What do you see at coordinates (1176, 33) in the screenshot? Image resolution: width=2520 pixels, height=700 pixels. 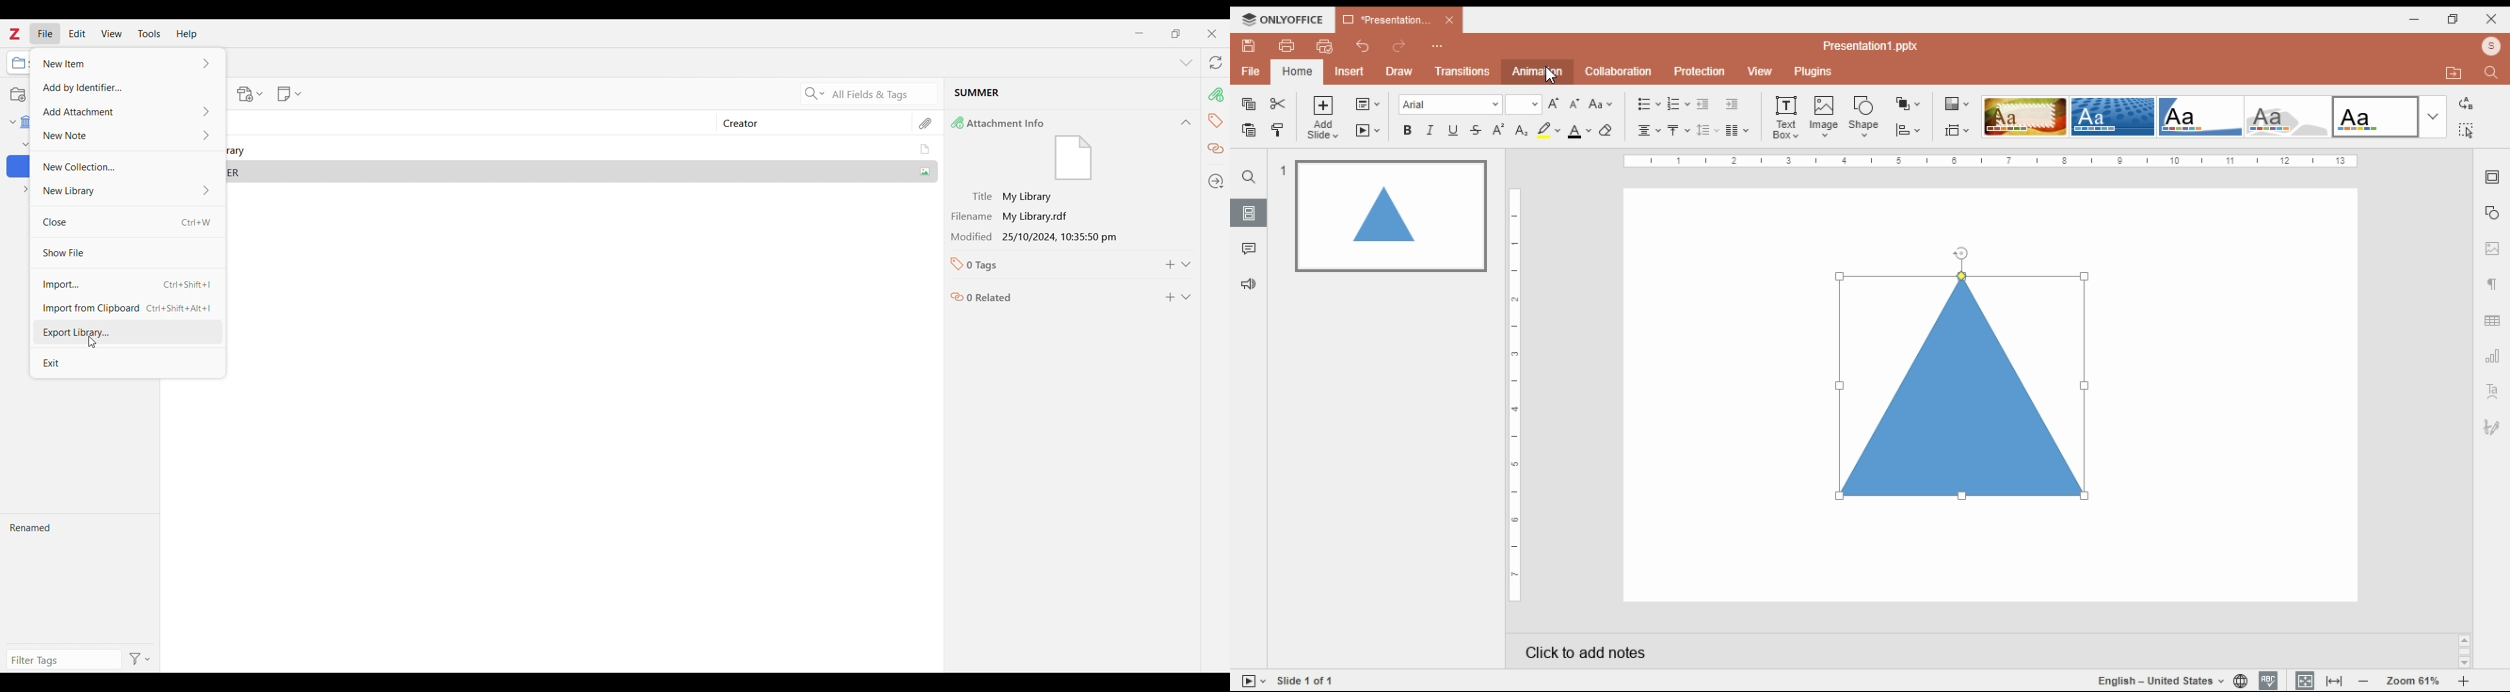 I see `maximize` at bounding box center [1176, 33].